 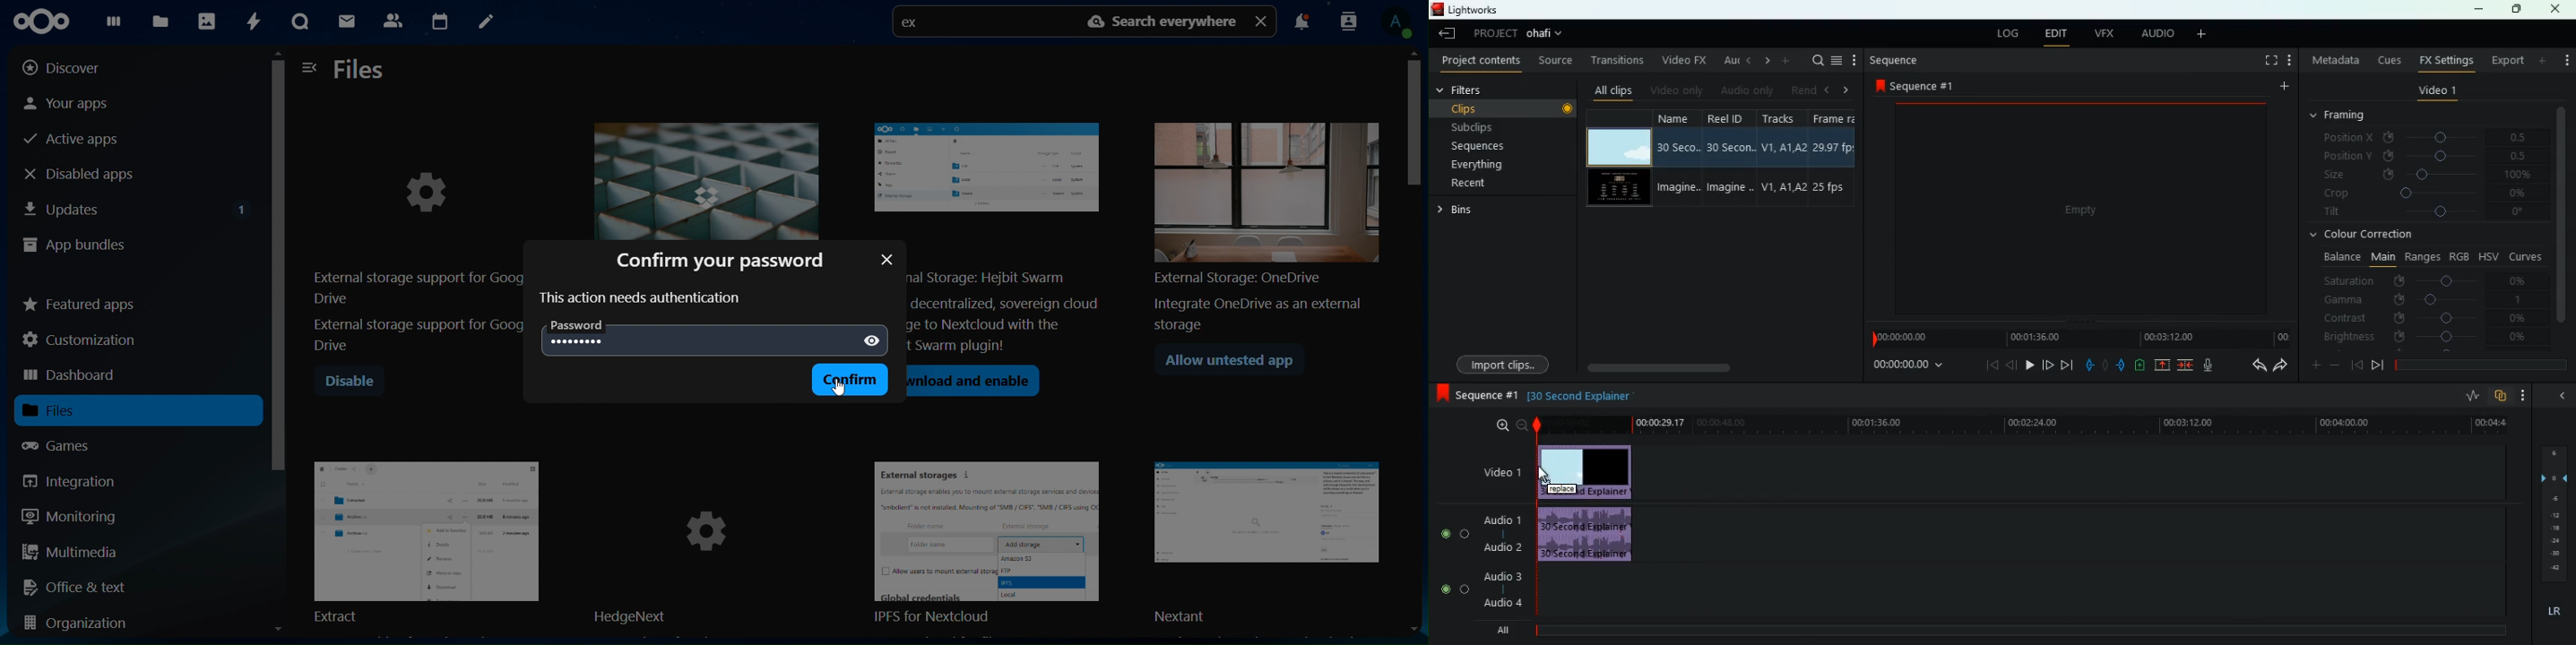 What do you see at coordinates (1854, 60) in the screenshot?
I see `more` at bounding box center [1854, 60].